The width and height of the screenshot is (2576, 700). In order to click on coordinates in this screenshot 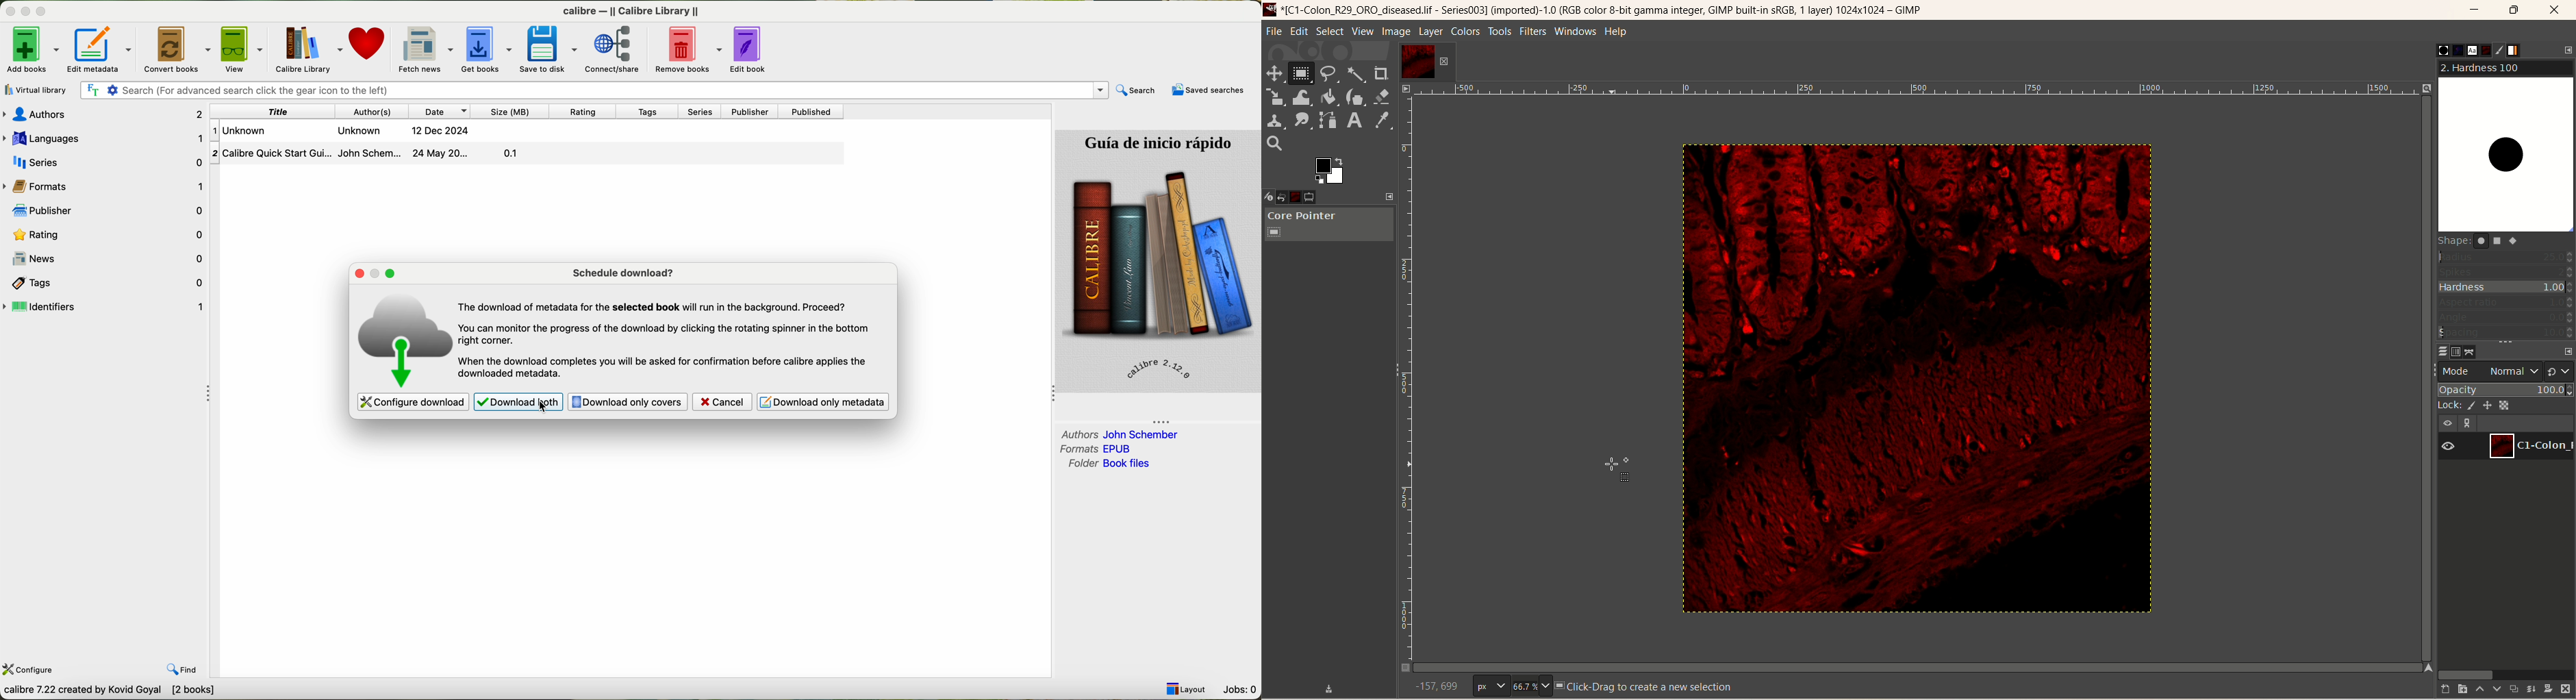, I will do `click(1428, 686)`.